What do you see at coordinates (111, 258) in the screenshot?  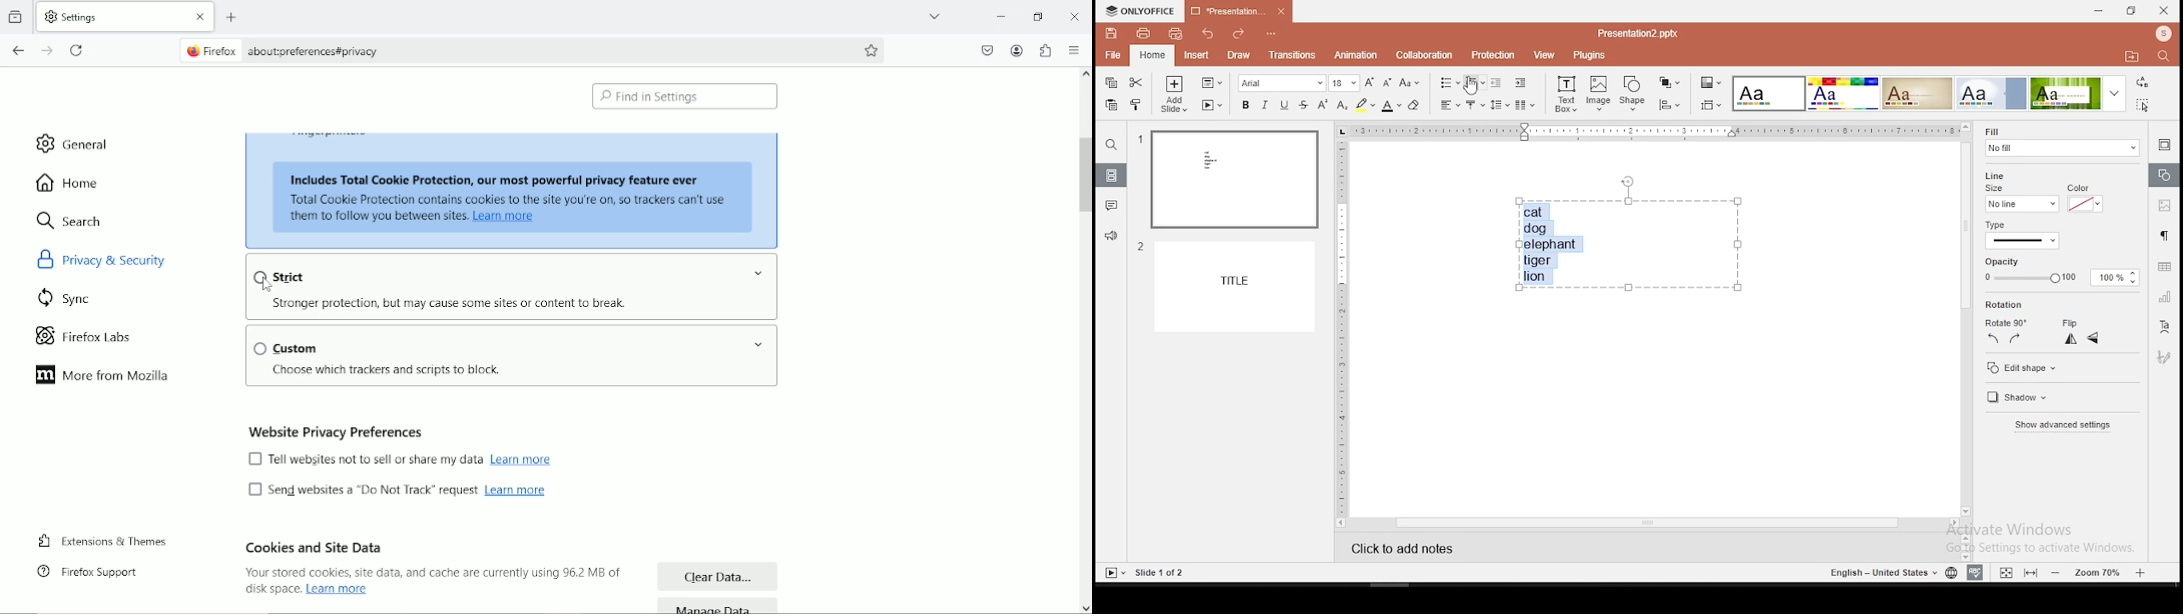 I see `privacy & security` at bounding box center [111, 258].